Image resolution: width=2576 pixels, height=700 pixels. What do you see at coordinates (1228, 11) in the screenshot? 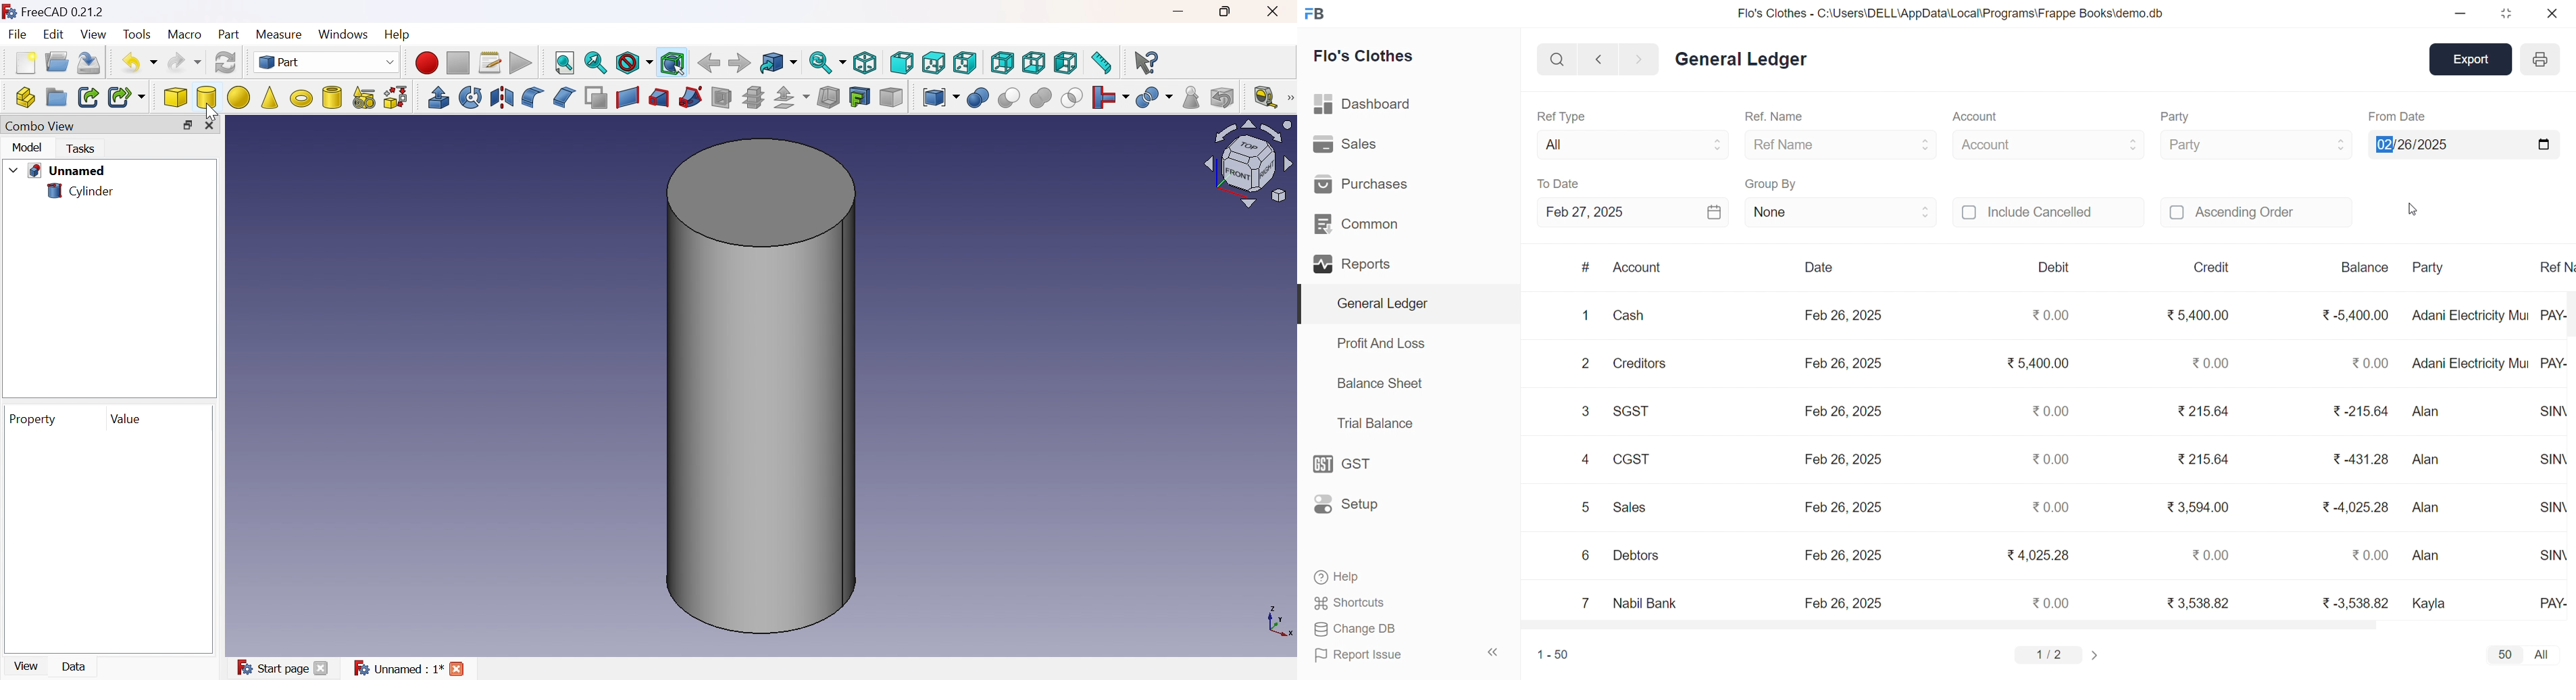
I see `Restore down` at bounding box center [1228, 11].